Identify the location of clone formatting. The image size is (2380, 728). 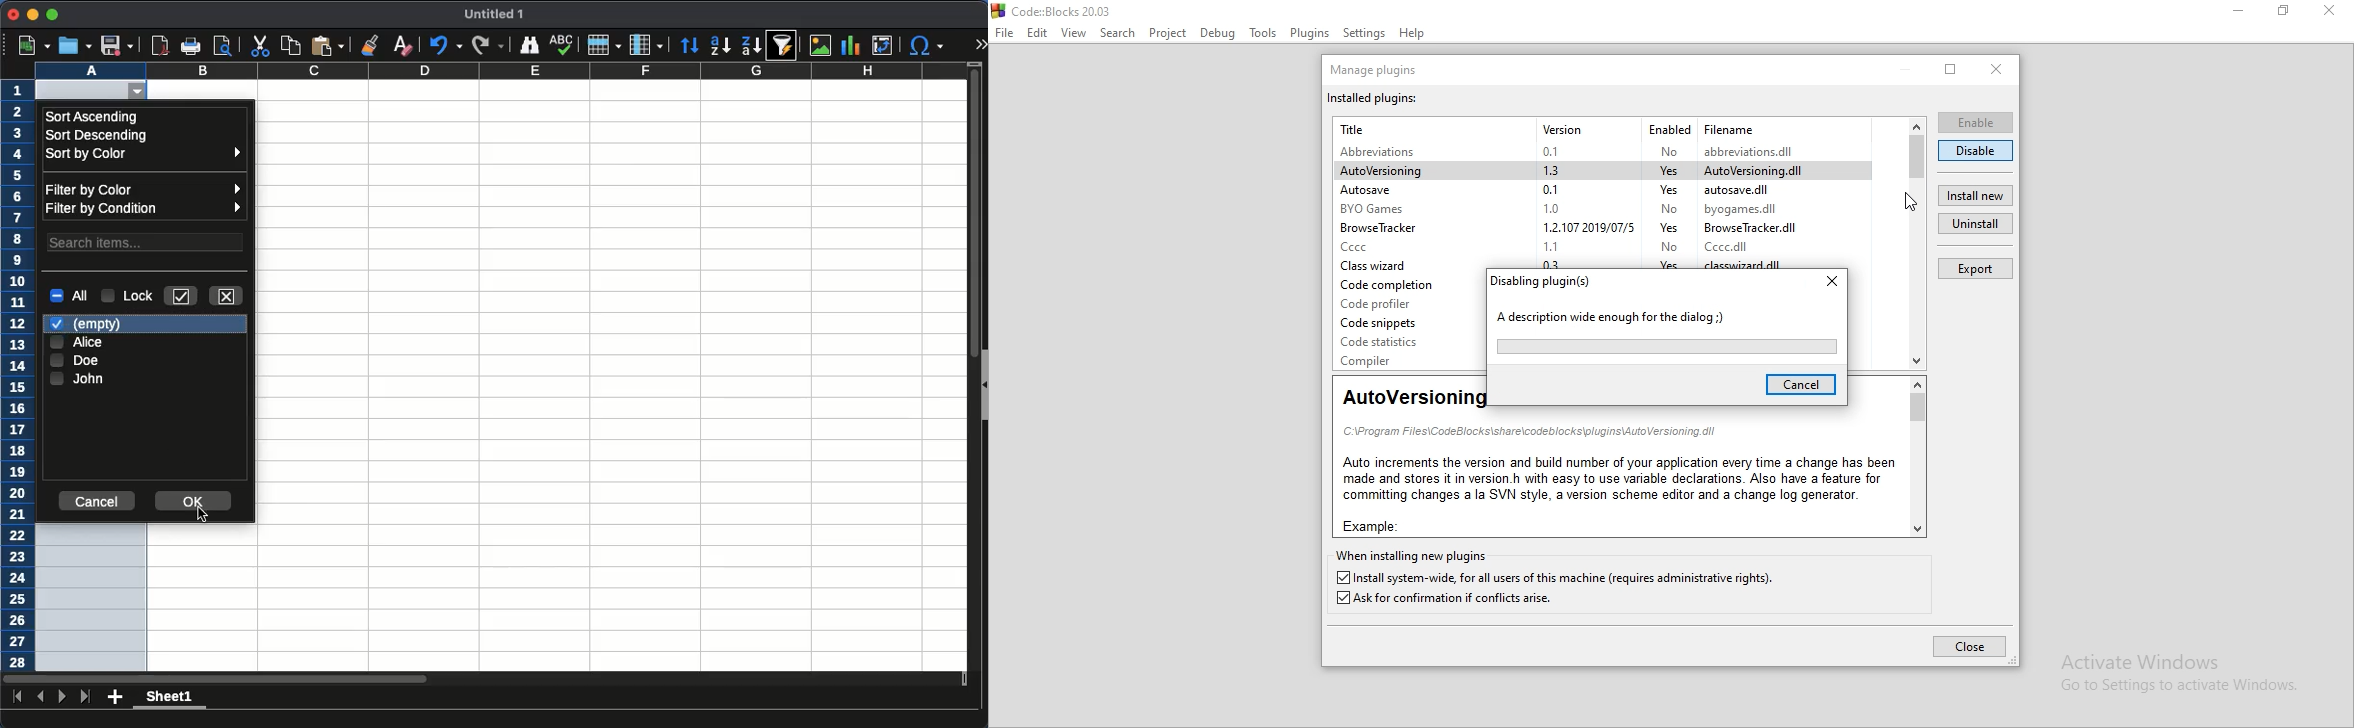
(373, 44).